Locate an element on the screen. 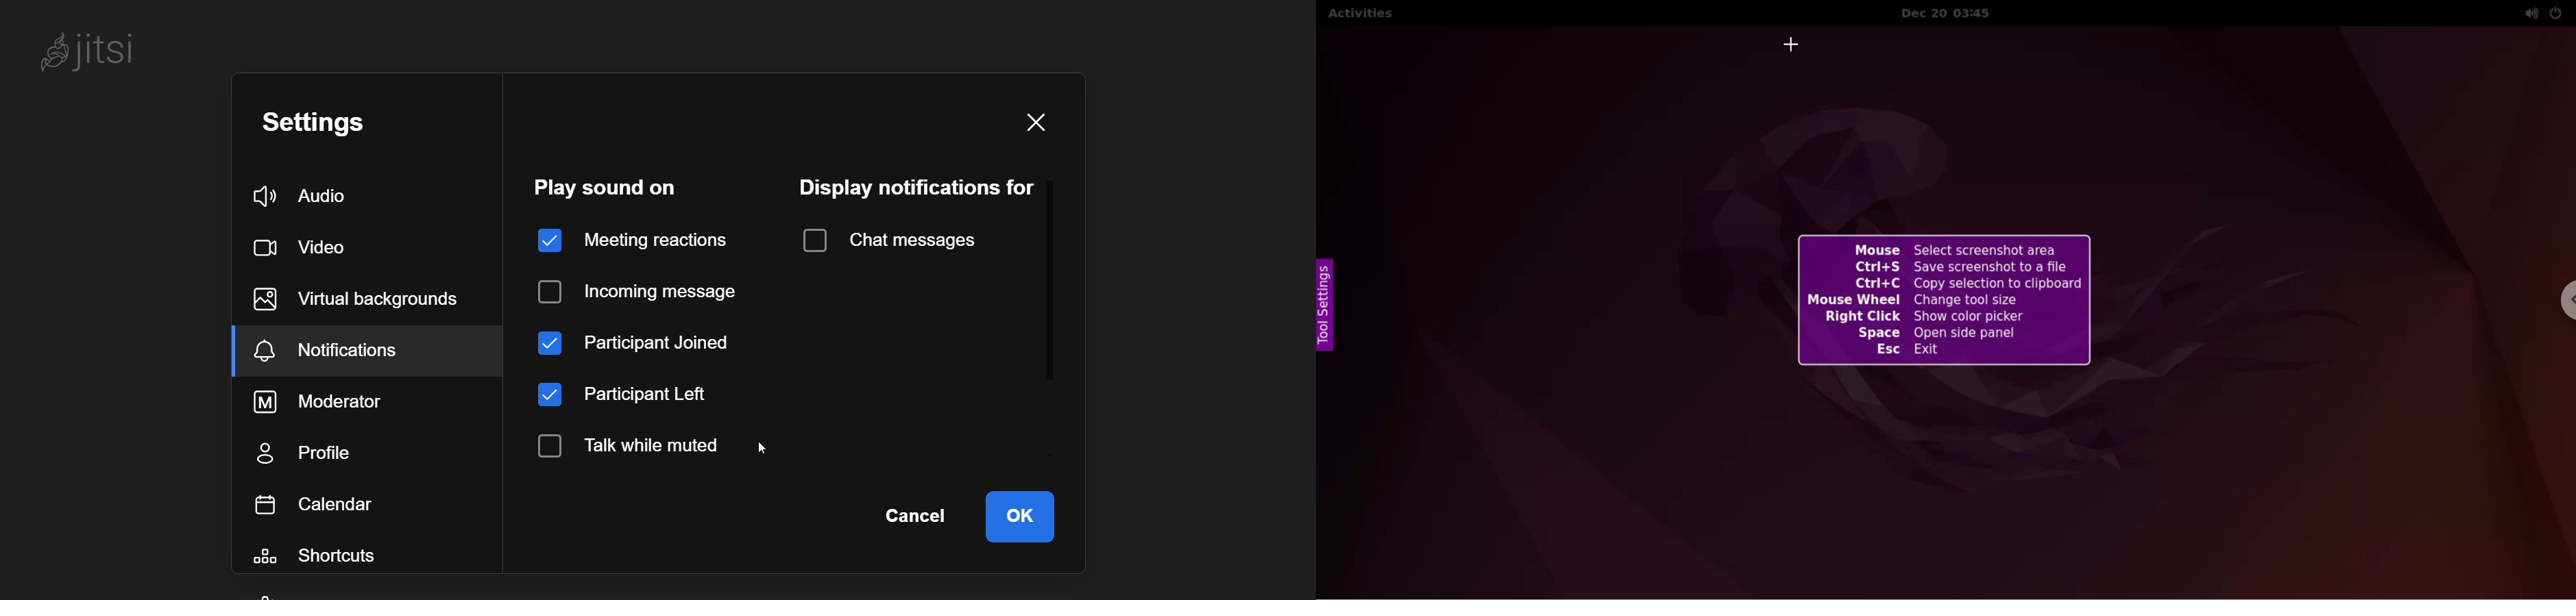 This screenshot has height=616, width=2576. jitsi is located at coordinates (97, 55).